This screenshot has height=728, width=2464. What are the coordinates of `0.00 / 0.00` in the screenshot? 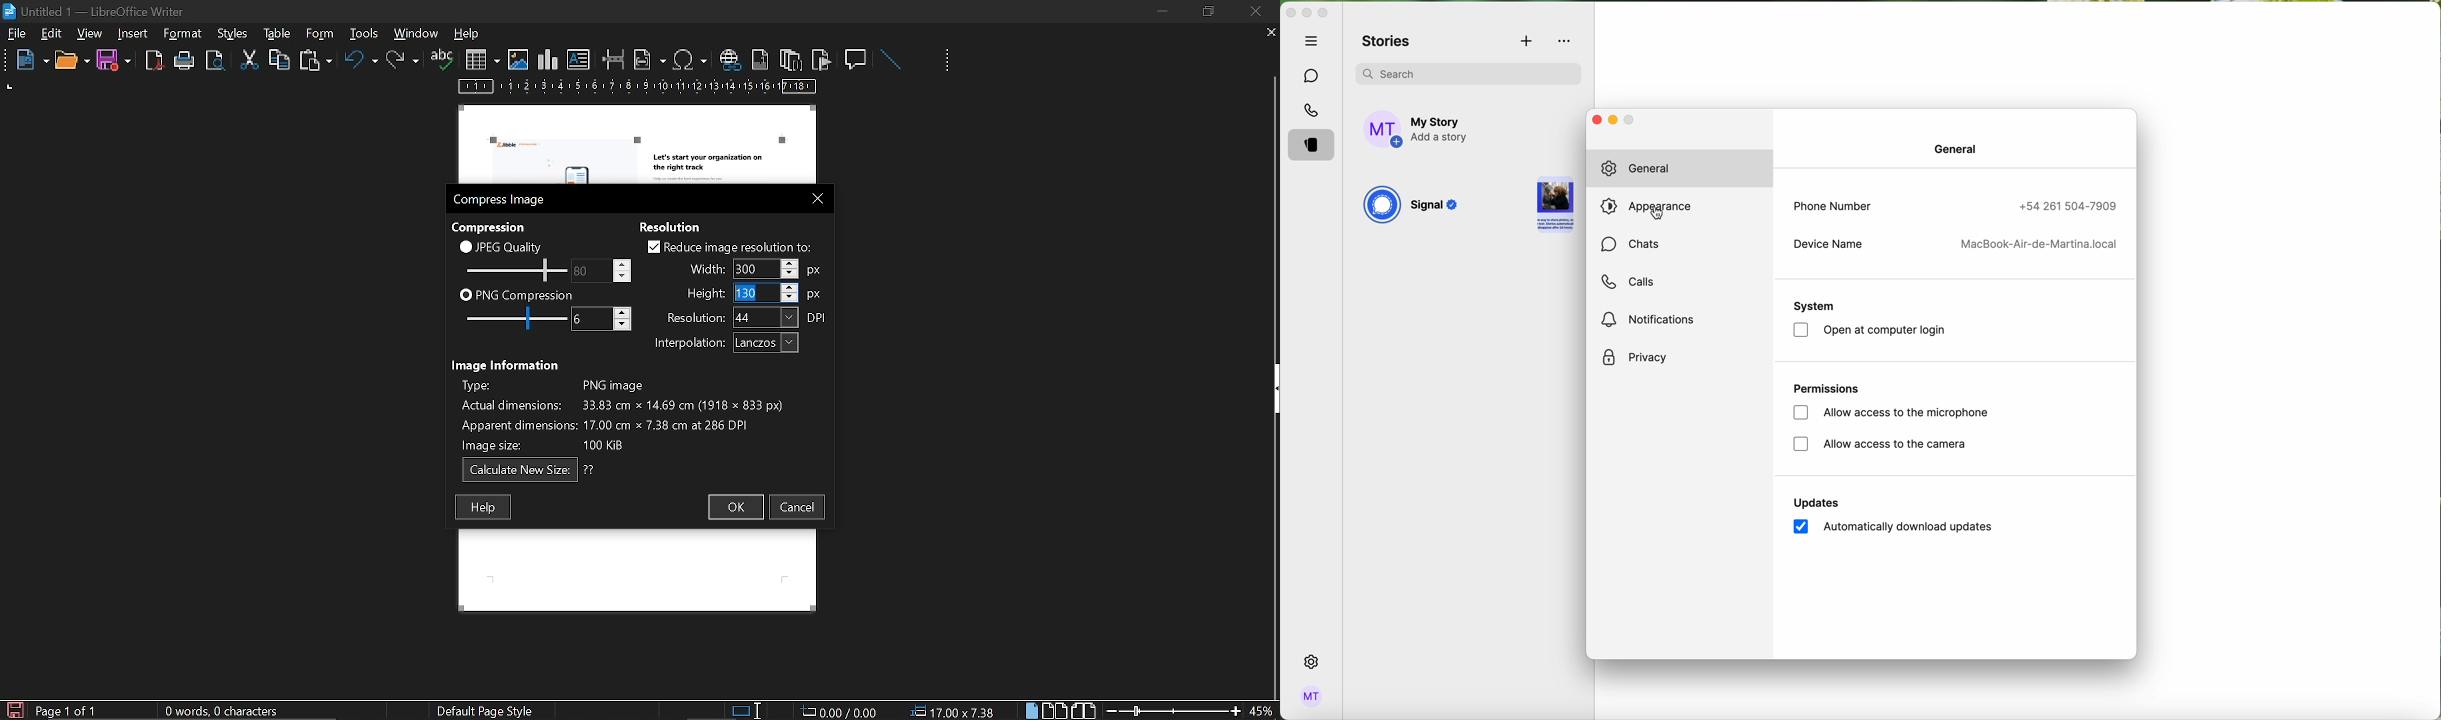 It's located at (842, 710).